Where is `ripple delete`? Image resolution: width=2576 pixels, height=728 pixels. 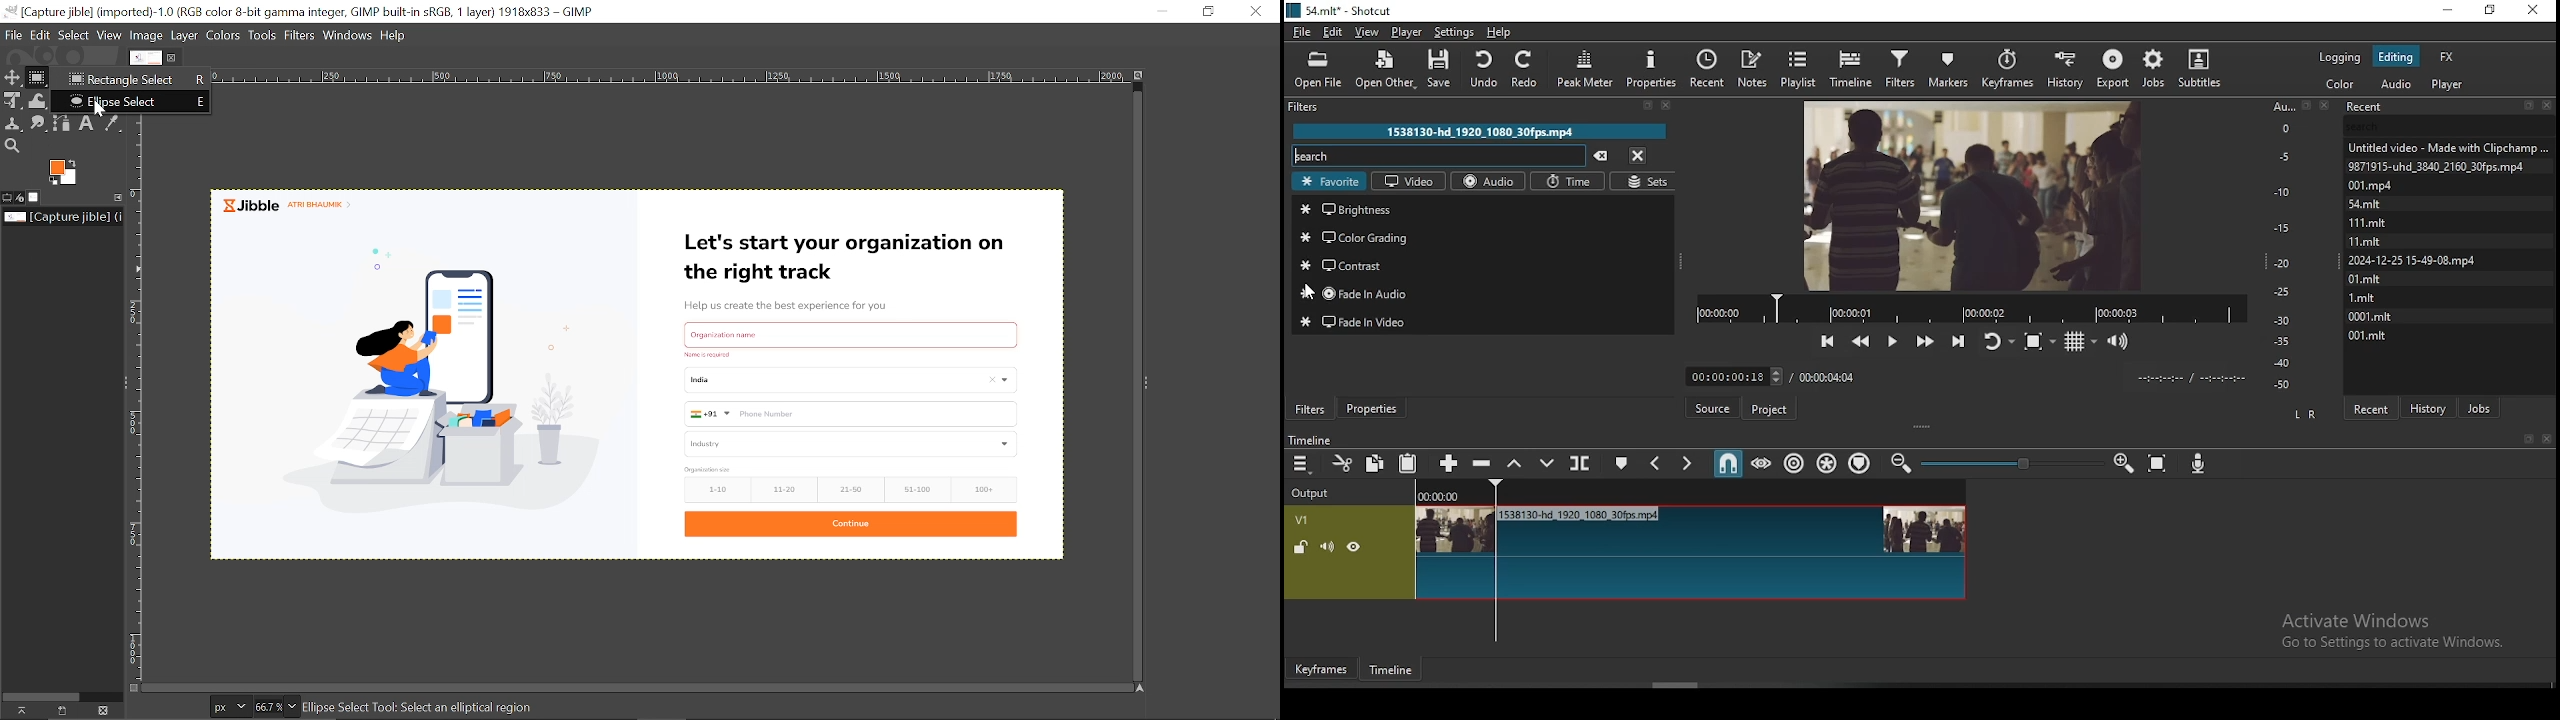 ripple delete is located at coordinates (1485, 463).